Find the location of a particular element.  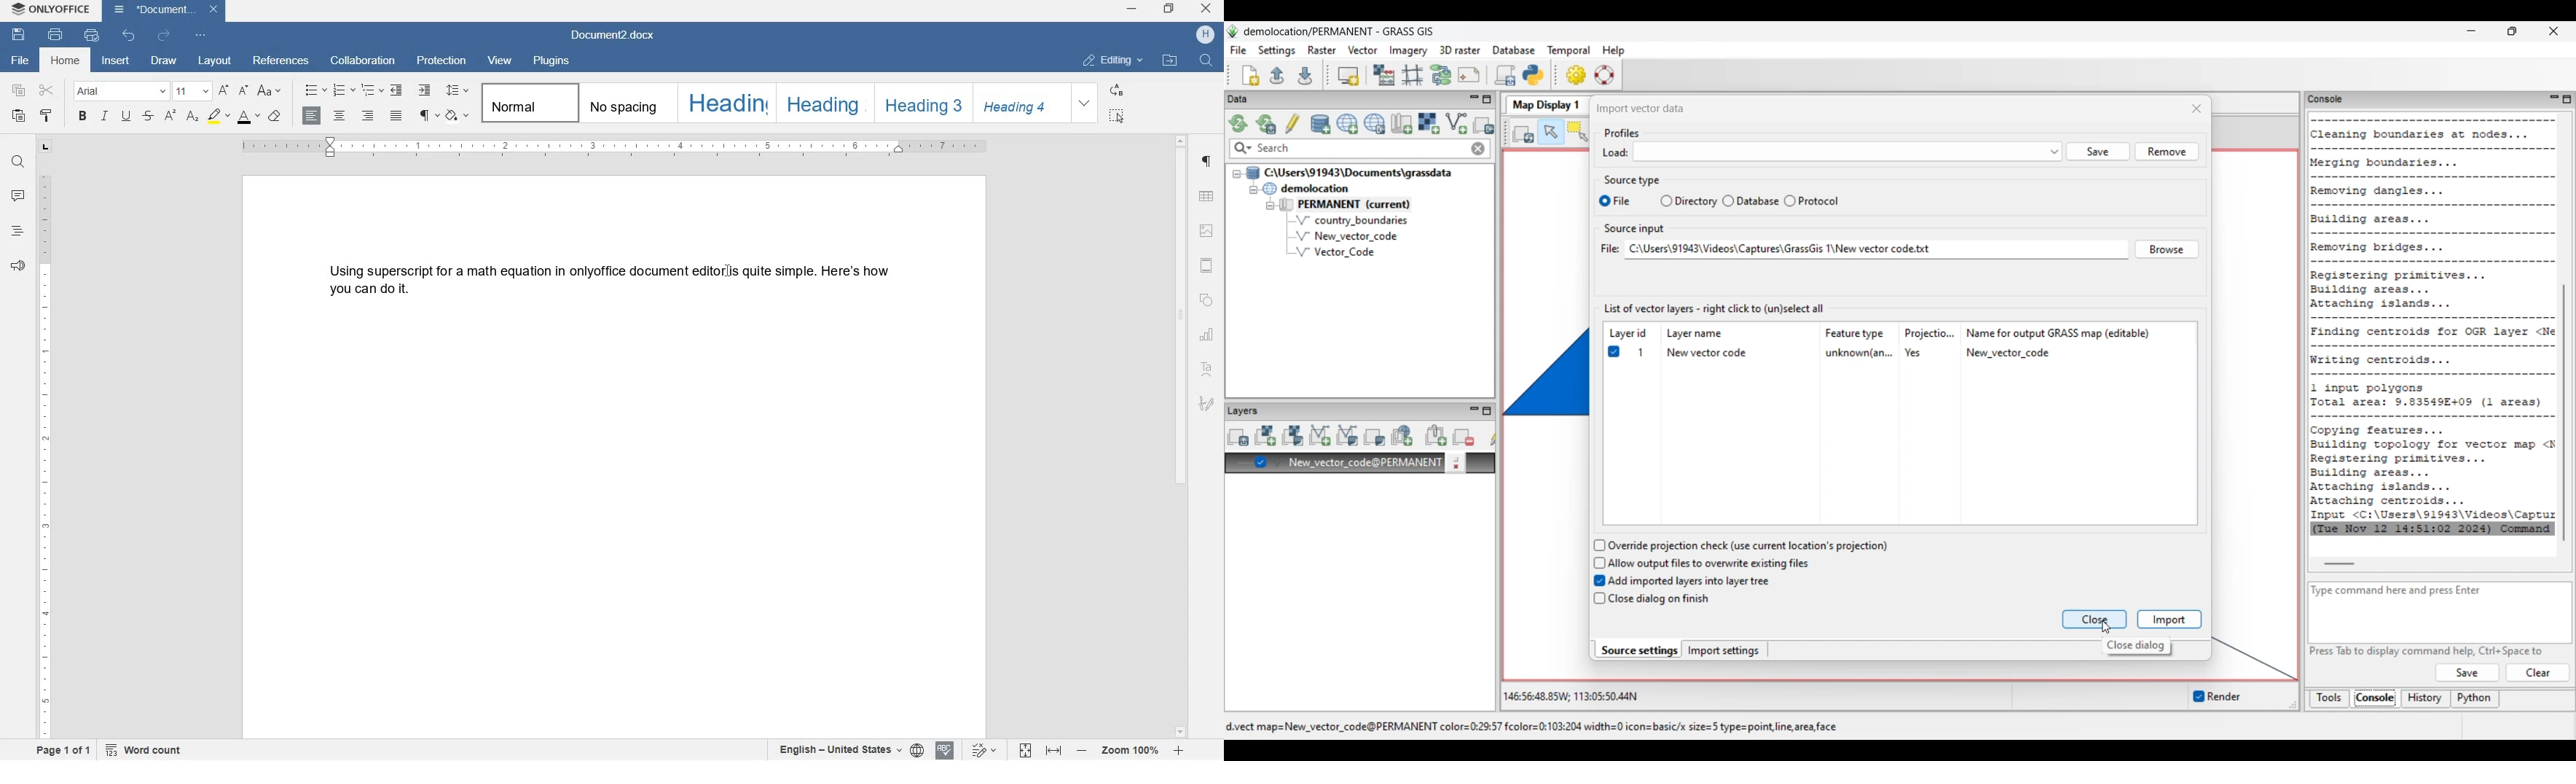

word count is located at coordinates (147, 750).